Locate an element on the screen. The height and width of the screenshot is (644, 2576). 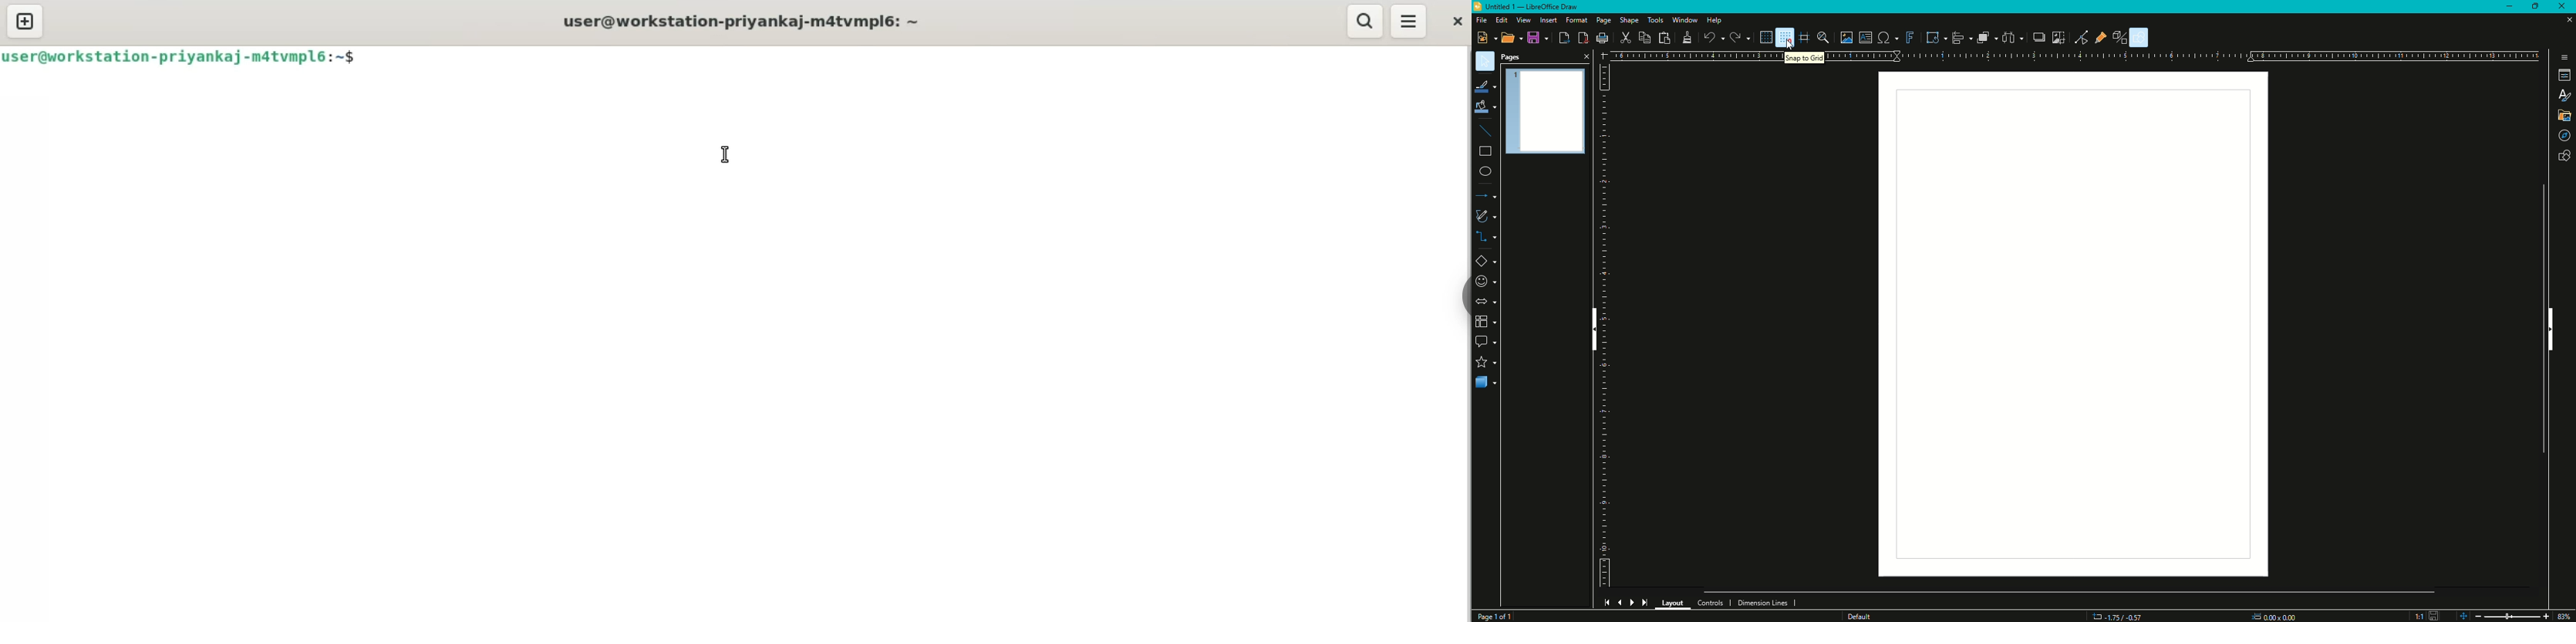
Page preview is located at coordinates (1552, 120).